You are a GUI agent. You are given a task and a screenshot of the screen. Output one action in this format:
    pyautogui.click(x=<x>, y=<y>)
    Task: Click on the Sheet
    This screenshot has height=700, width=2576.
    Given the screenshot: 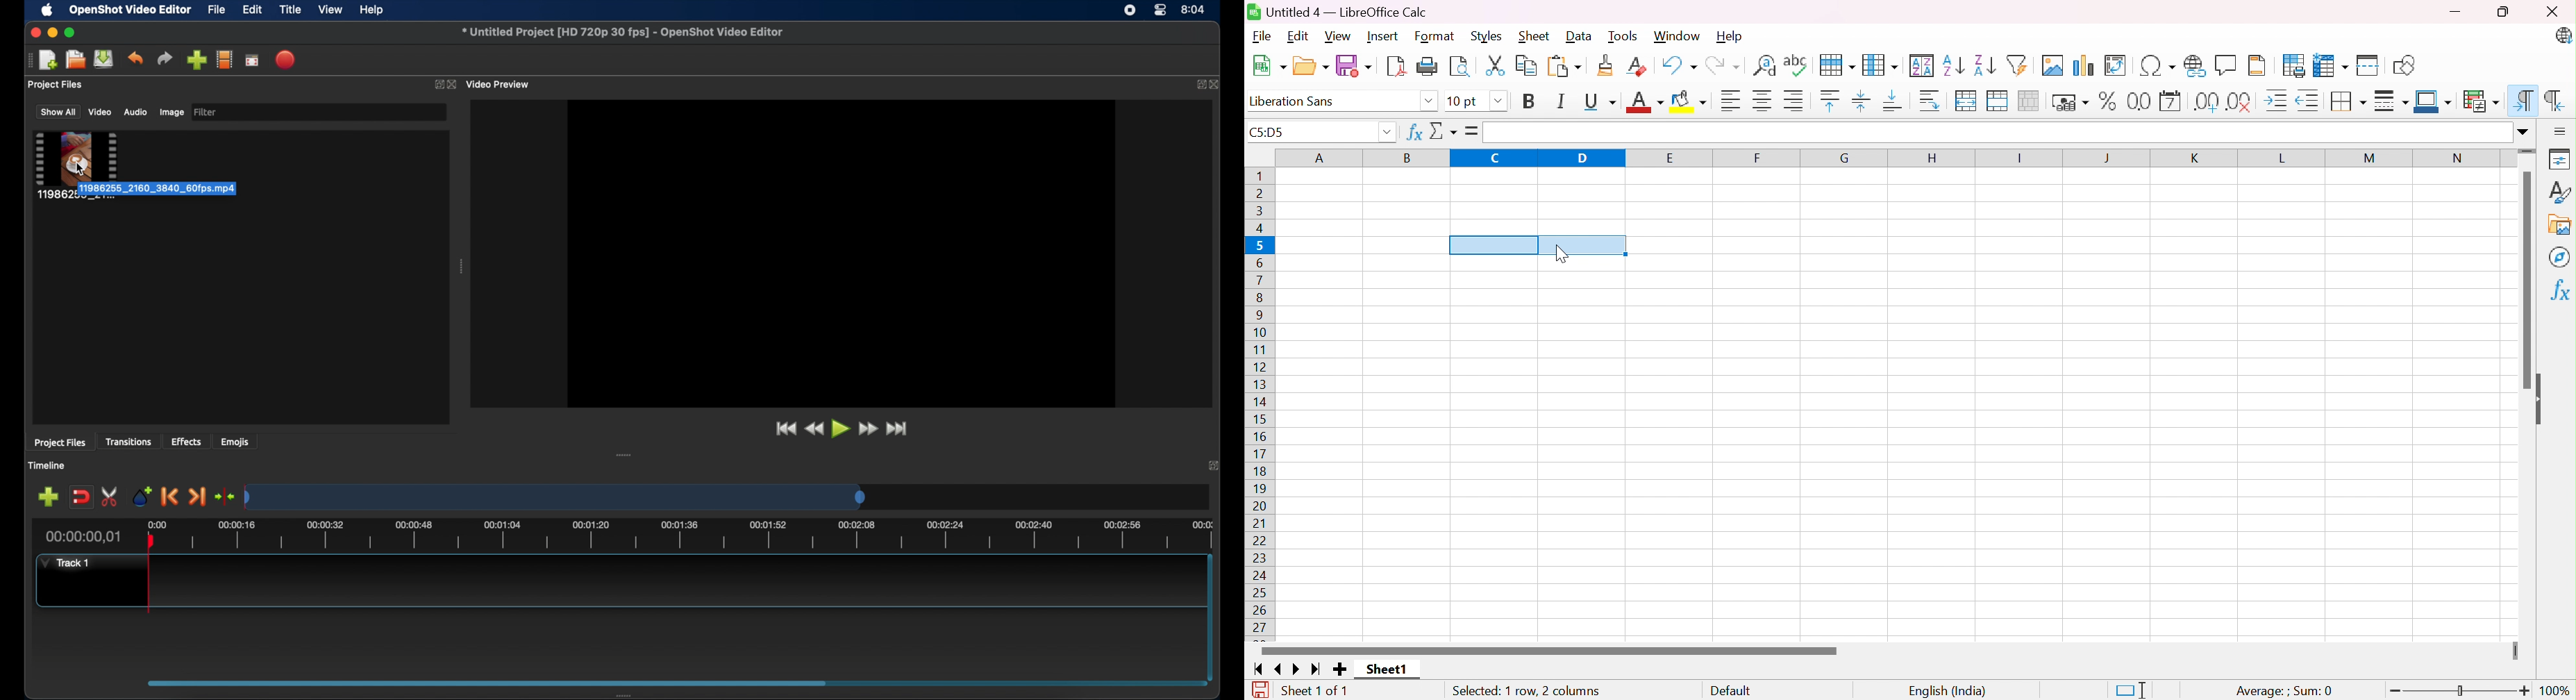 What is the action you would take?
    pyautogui.click(x=1534, y=36)
    